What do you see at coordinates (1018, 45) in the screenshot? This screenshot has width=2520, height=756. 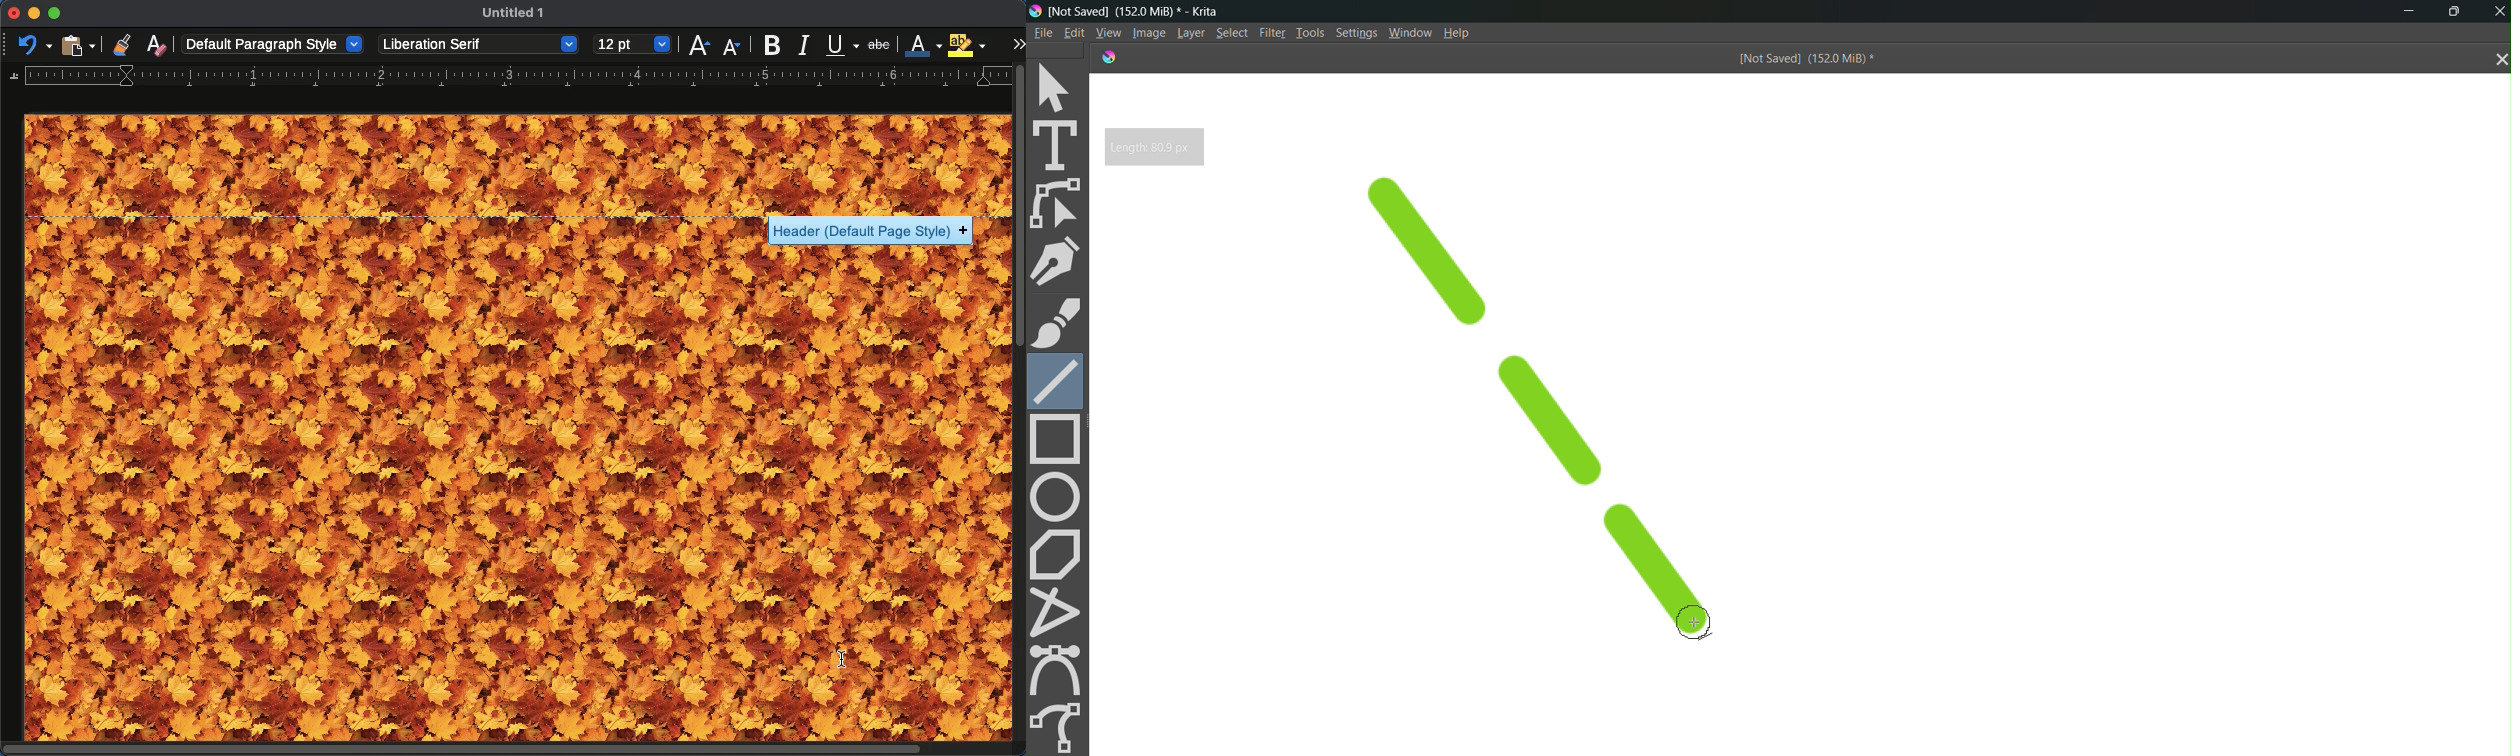 I see `expand` at bounding box center [1018, 45].